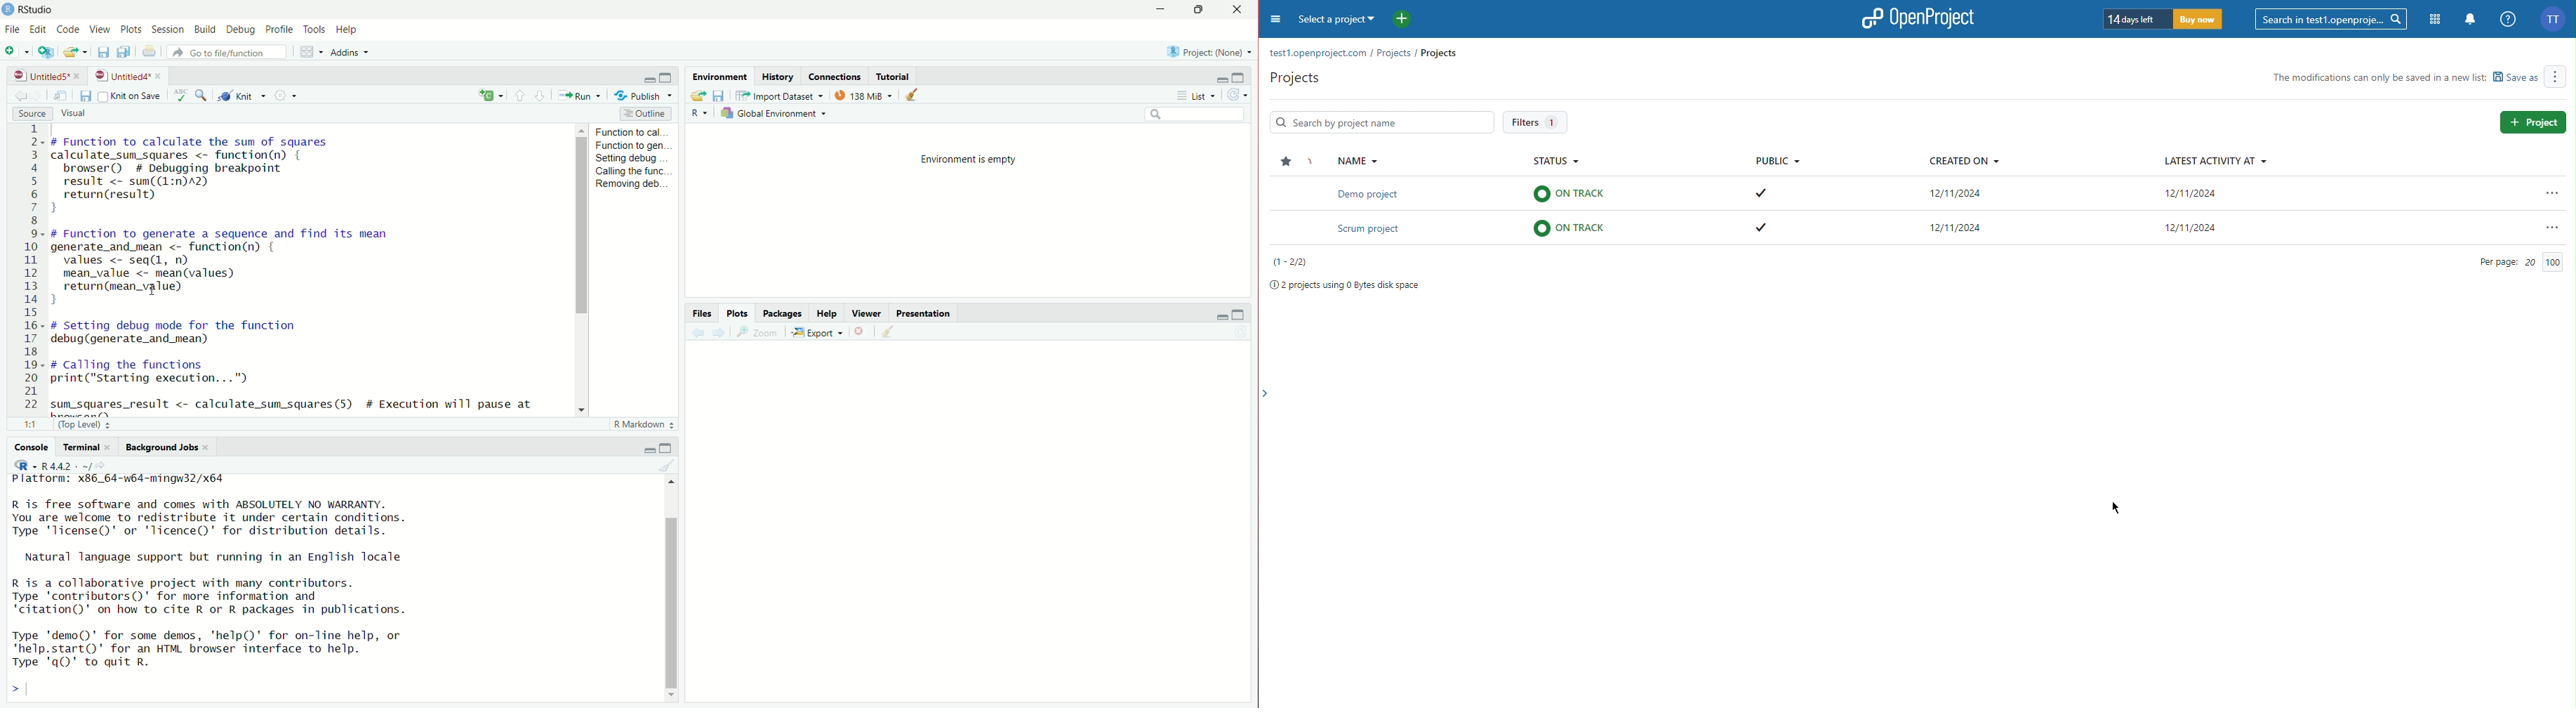 The width and height of the screenshot is (2576, 728). I want to click on typing cursor, so click(33, 690).